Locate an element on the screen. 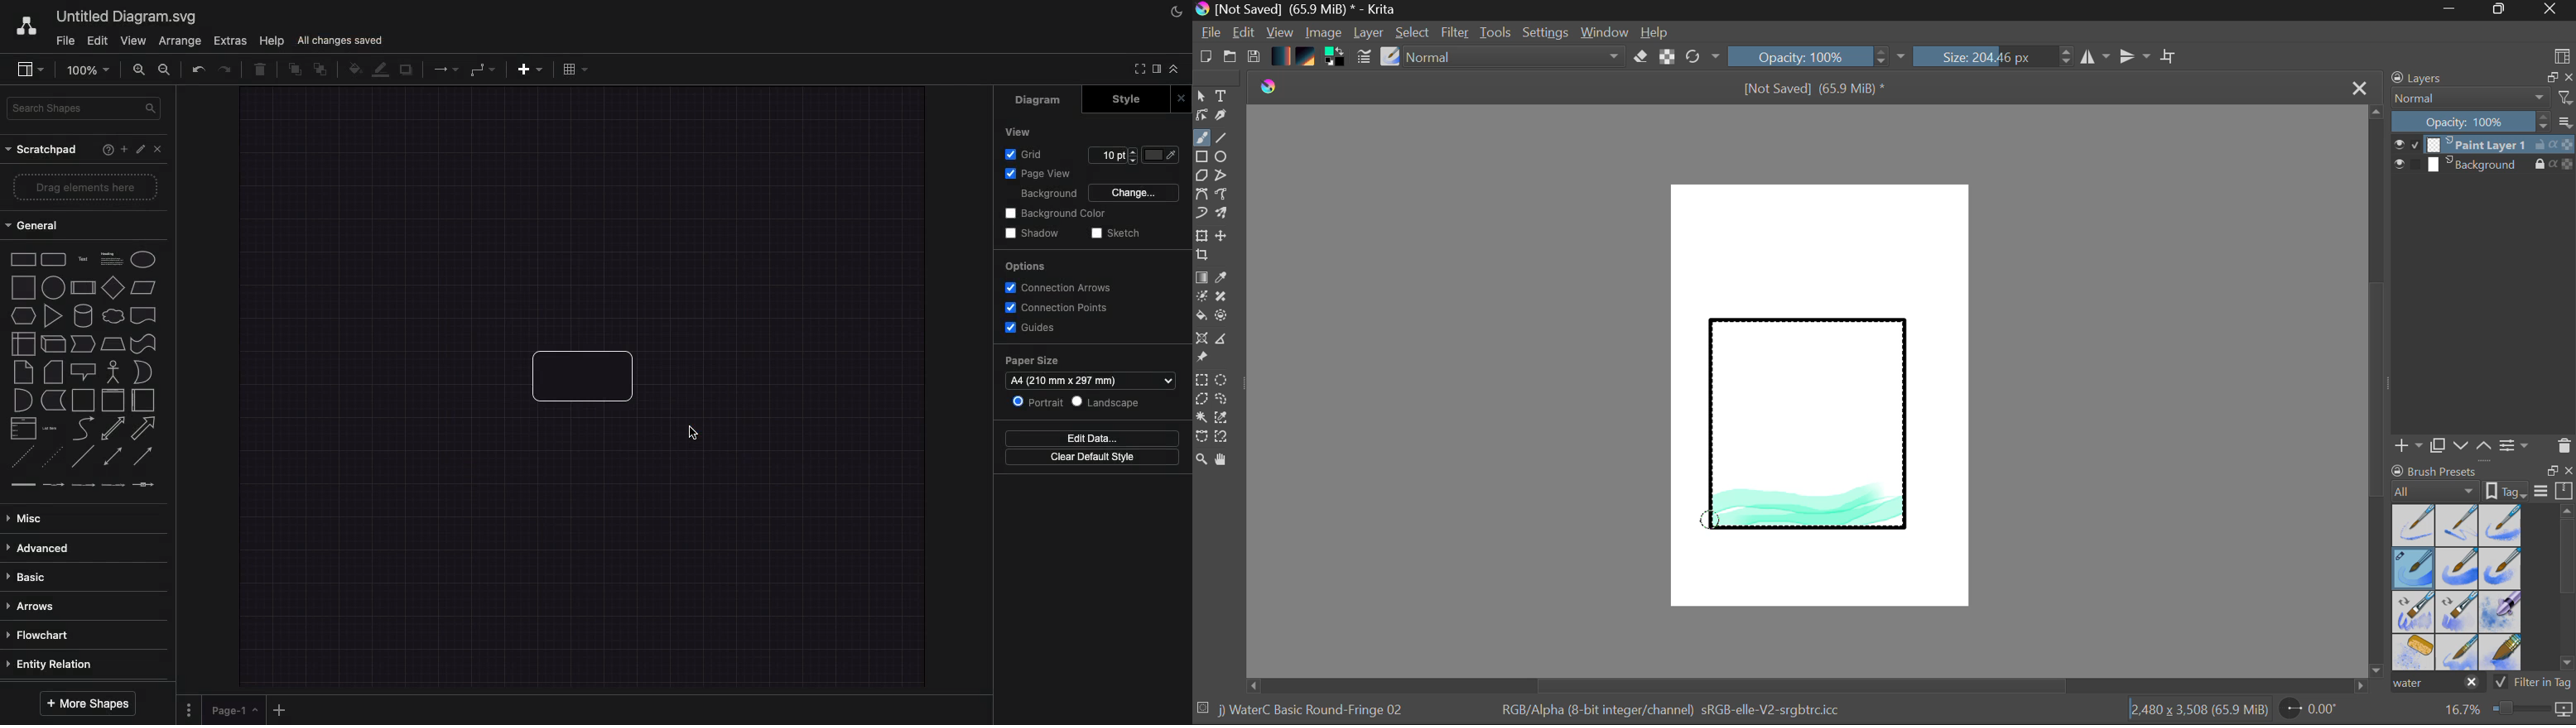 This screenshot has height=728, width=2576. Freehand Path Tool is located at coordinates (1220, 195).